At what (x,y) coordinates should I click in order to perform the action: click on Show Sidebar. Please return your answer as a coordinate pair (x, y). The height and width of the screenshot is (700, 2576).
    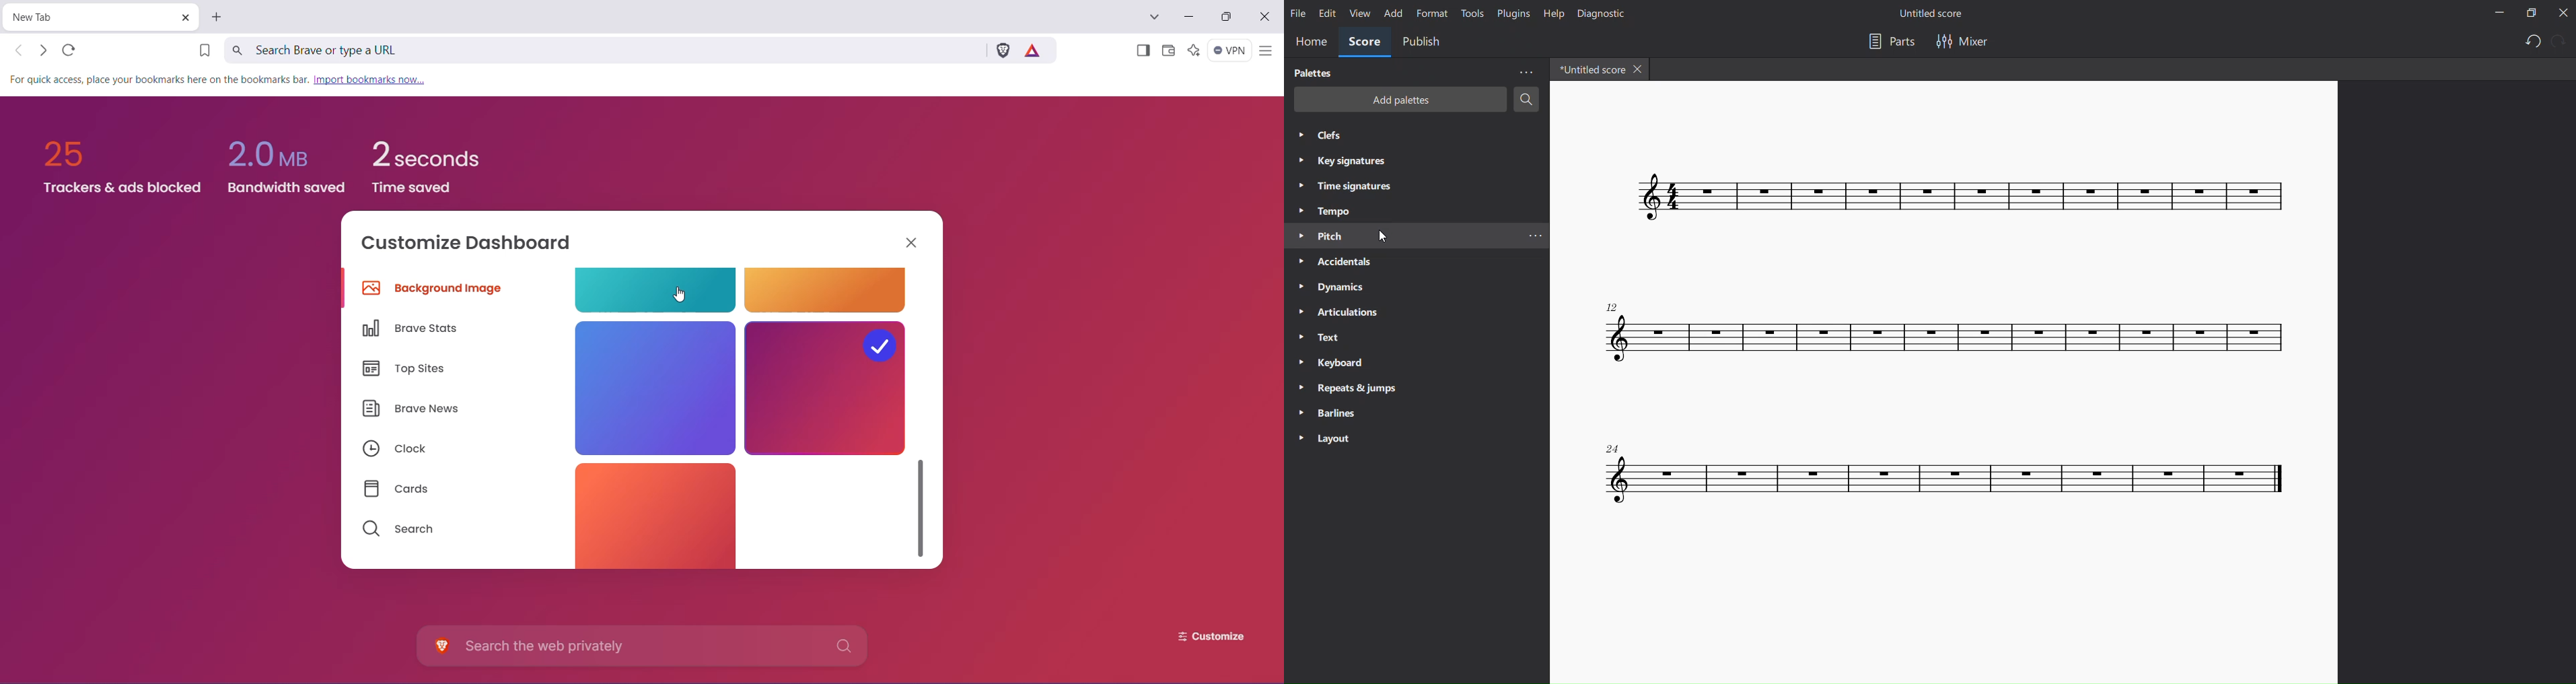
    Looking at the image, I should click on (1142, 52).